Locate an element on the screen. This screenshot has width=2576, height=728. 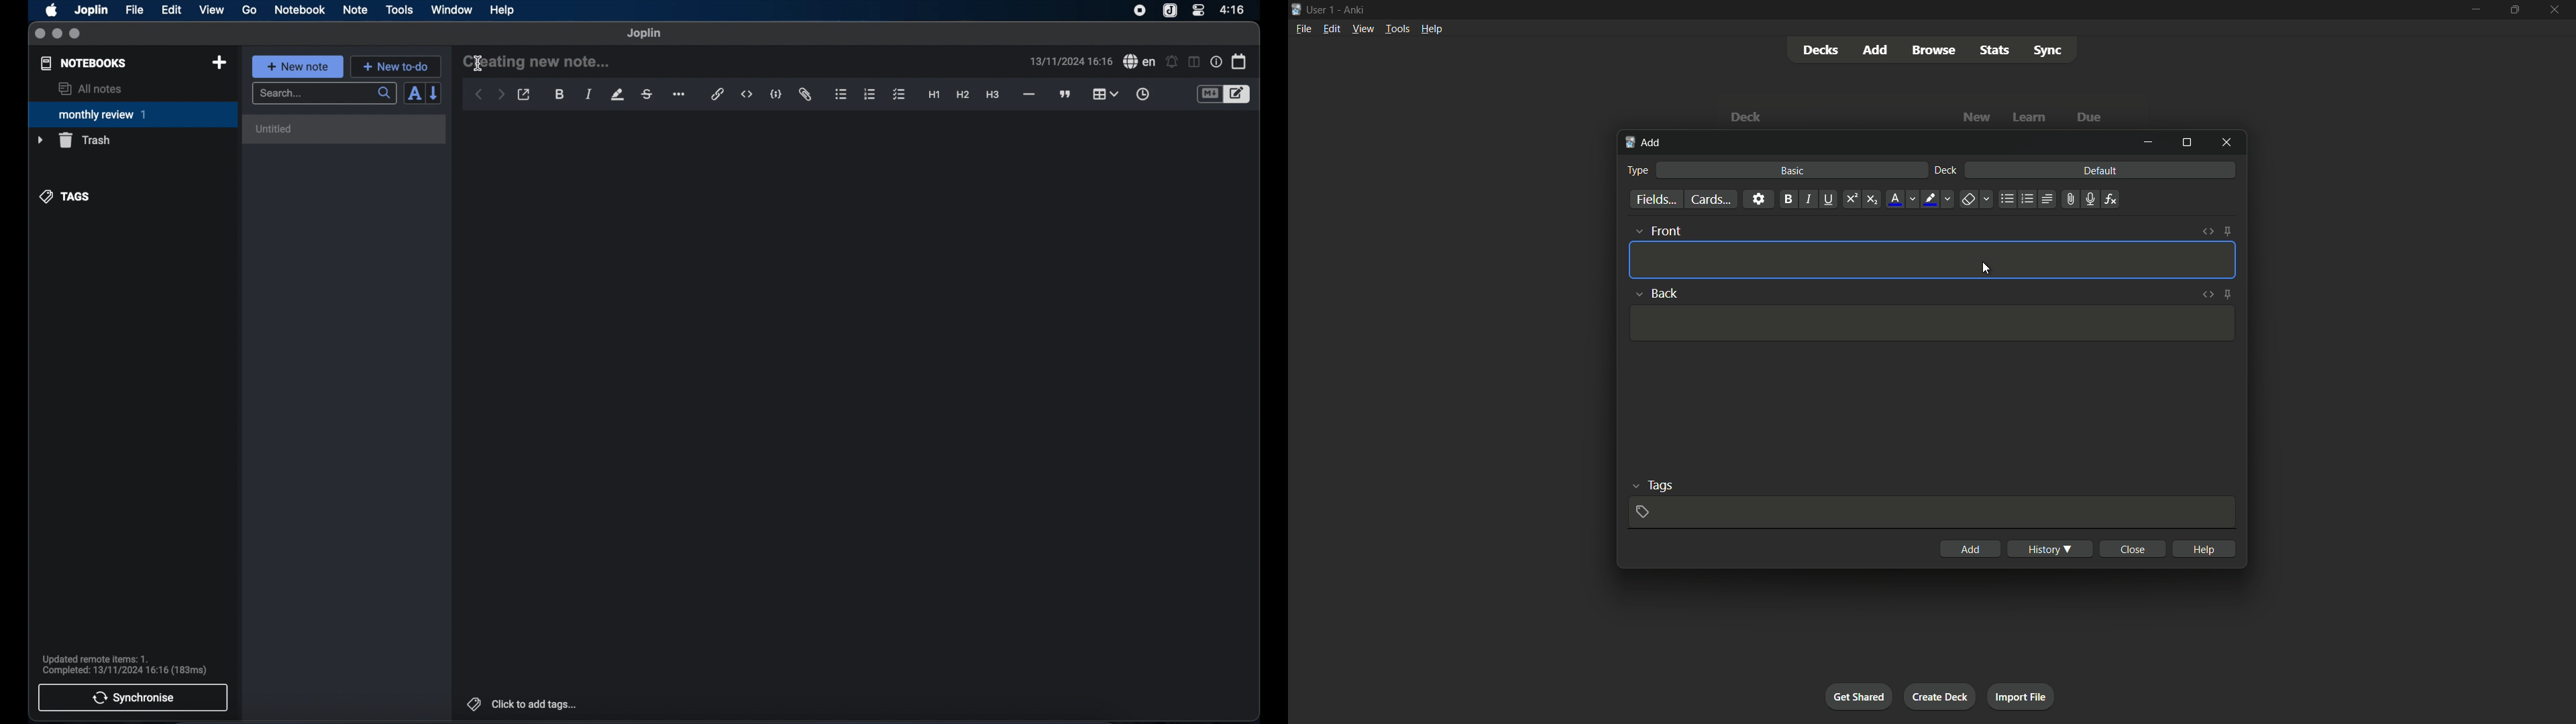
close is located at coordinates (2135, 548).